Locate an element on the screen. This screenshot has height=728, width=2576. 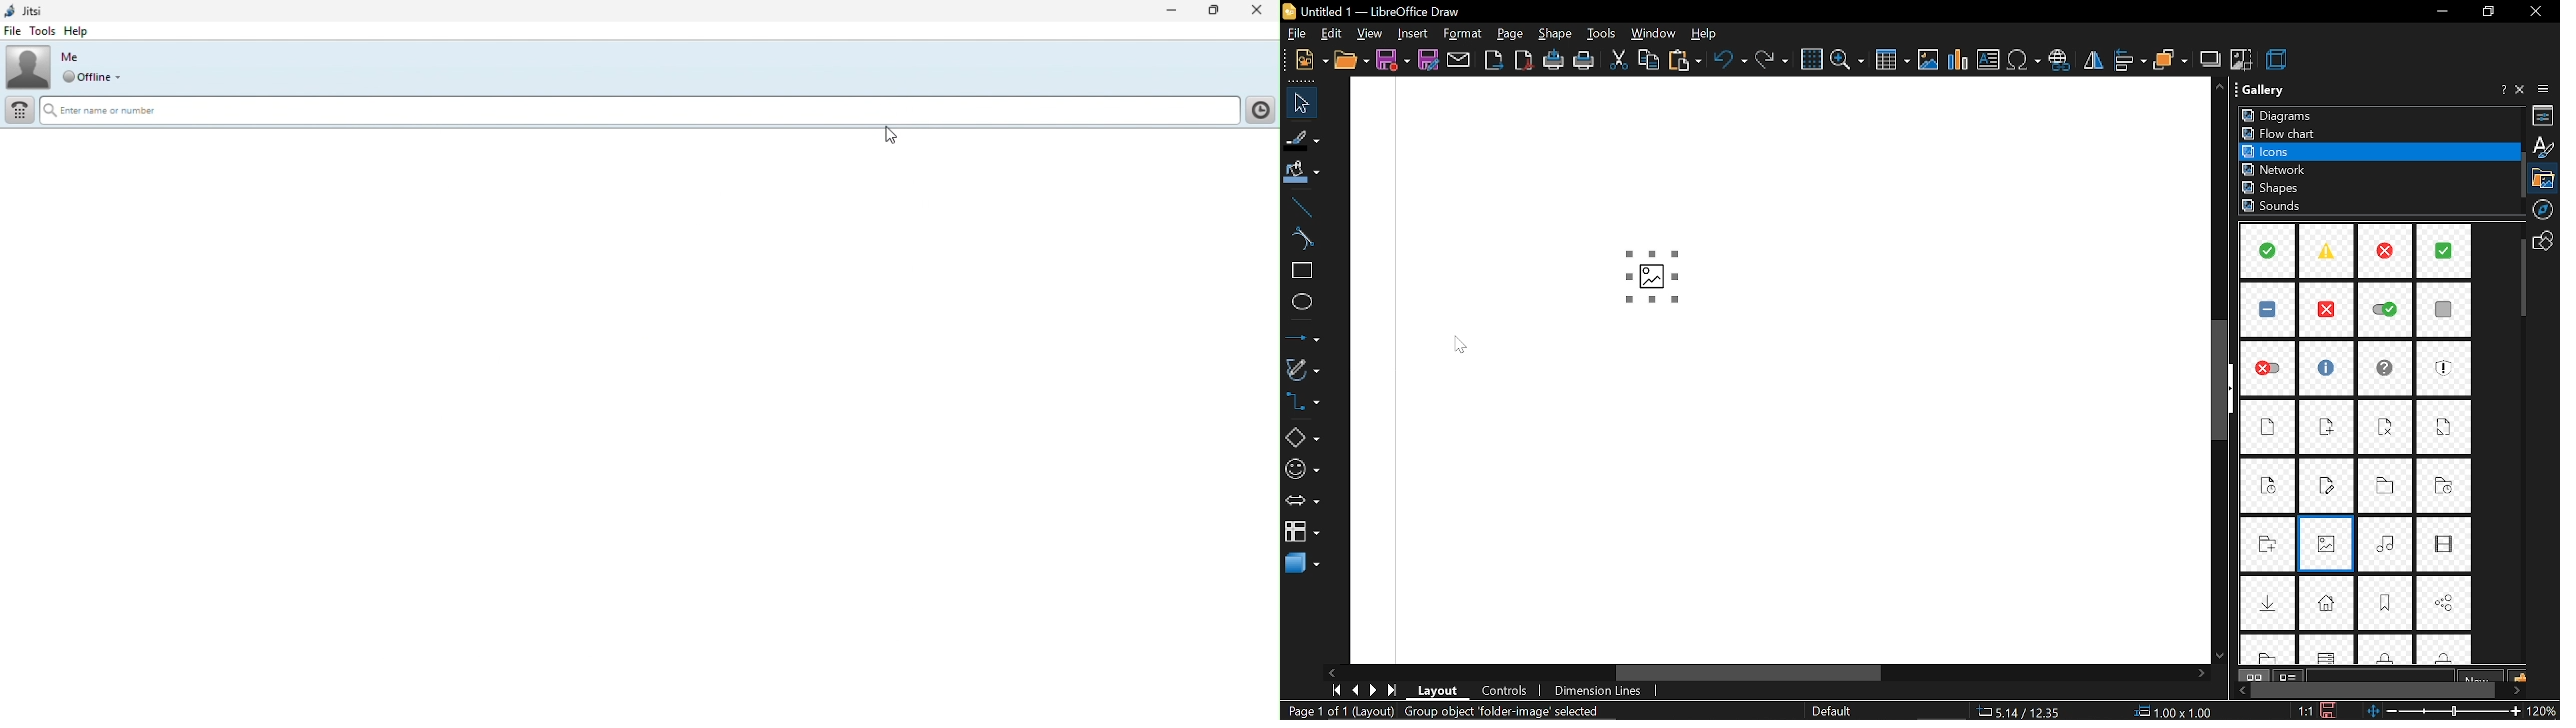
diagrams is located at coordinates (2280, 116).